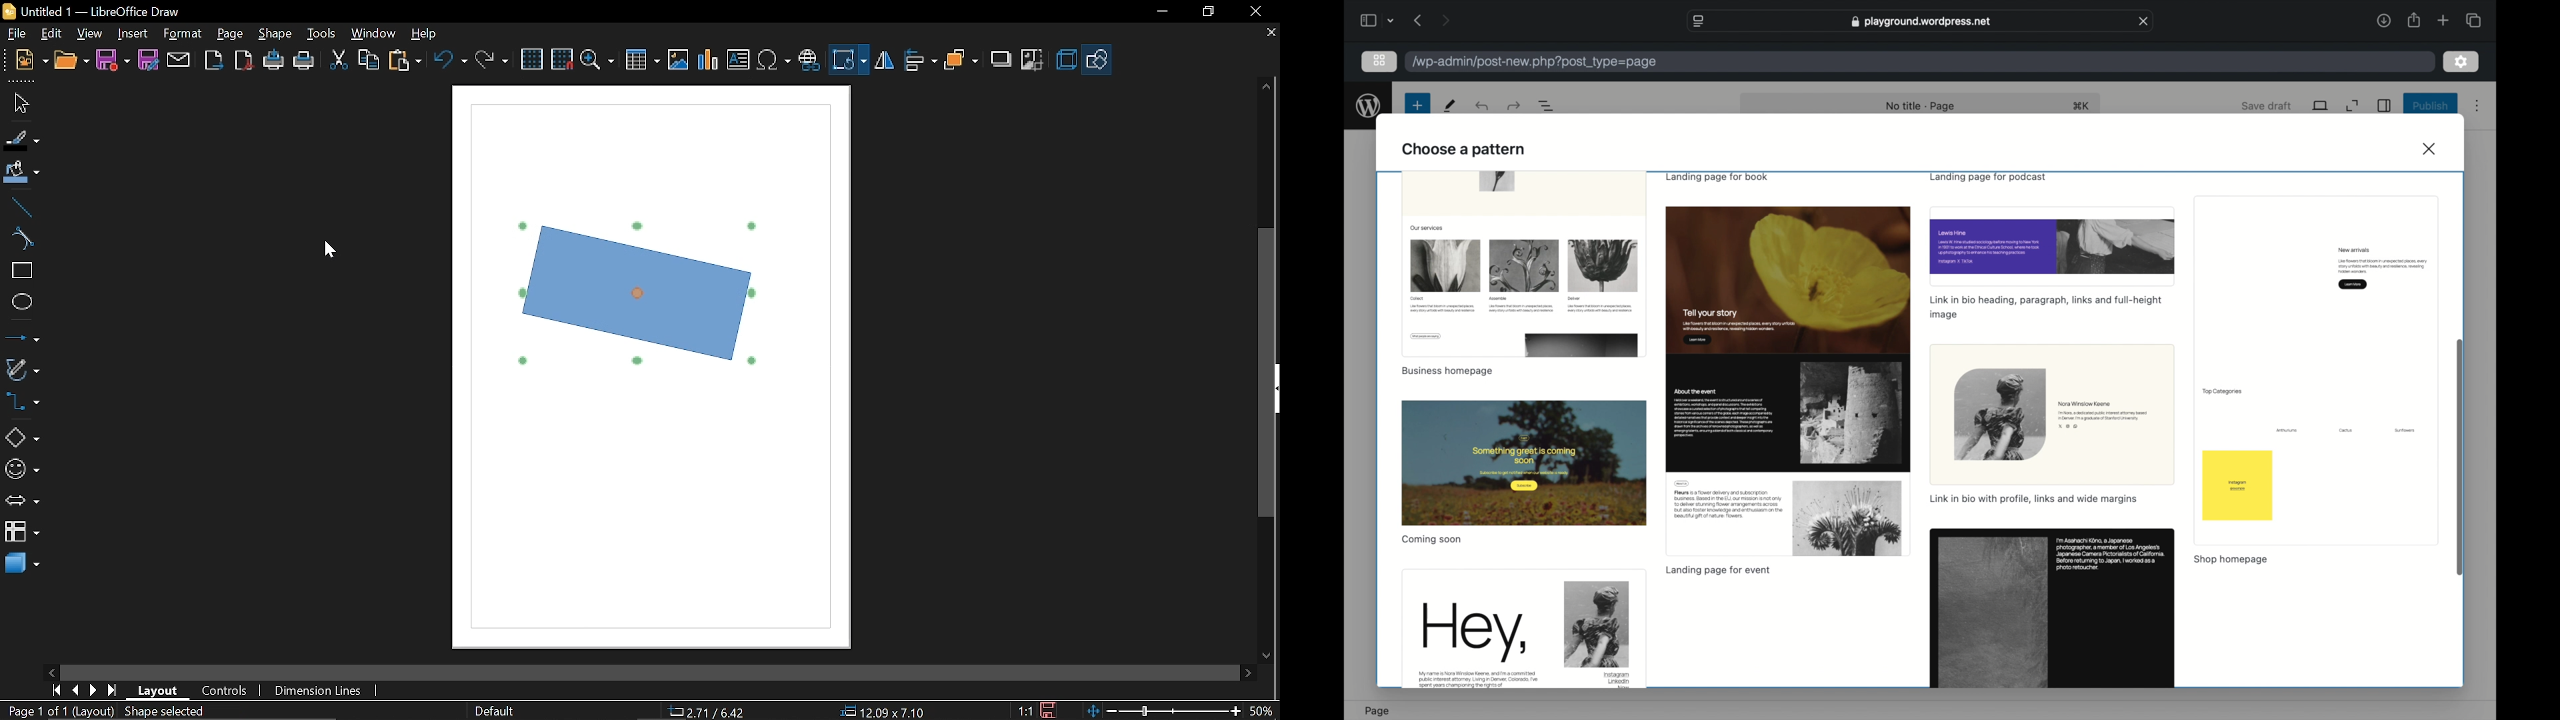  Describe the element at coordinates (962, 59) in the screenshot. I see `arrange` at that location.